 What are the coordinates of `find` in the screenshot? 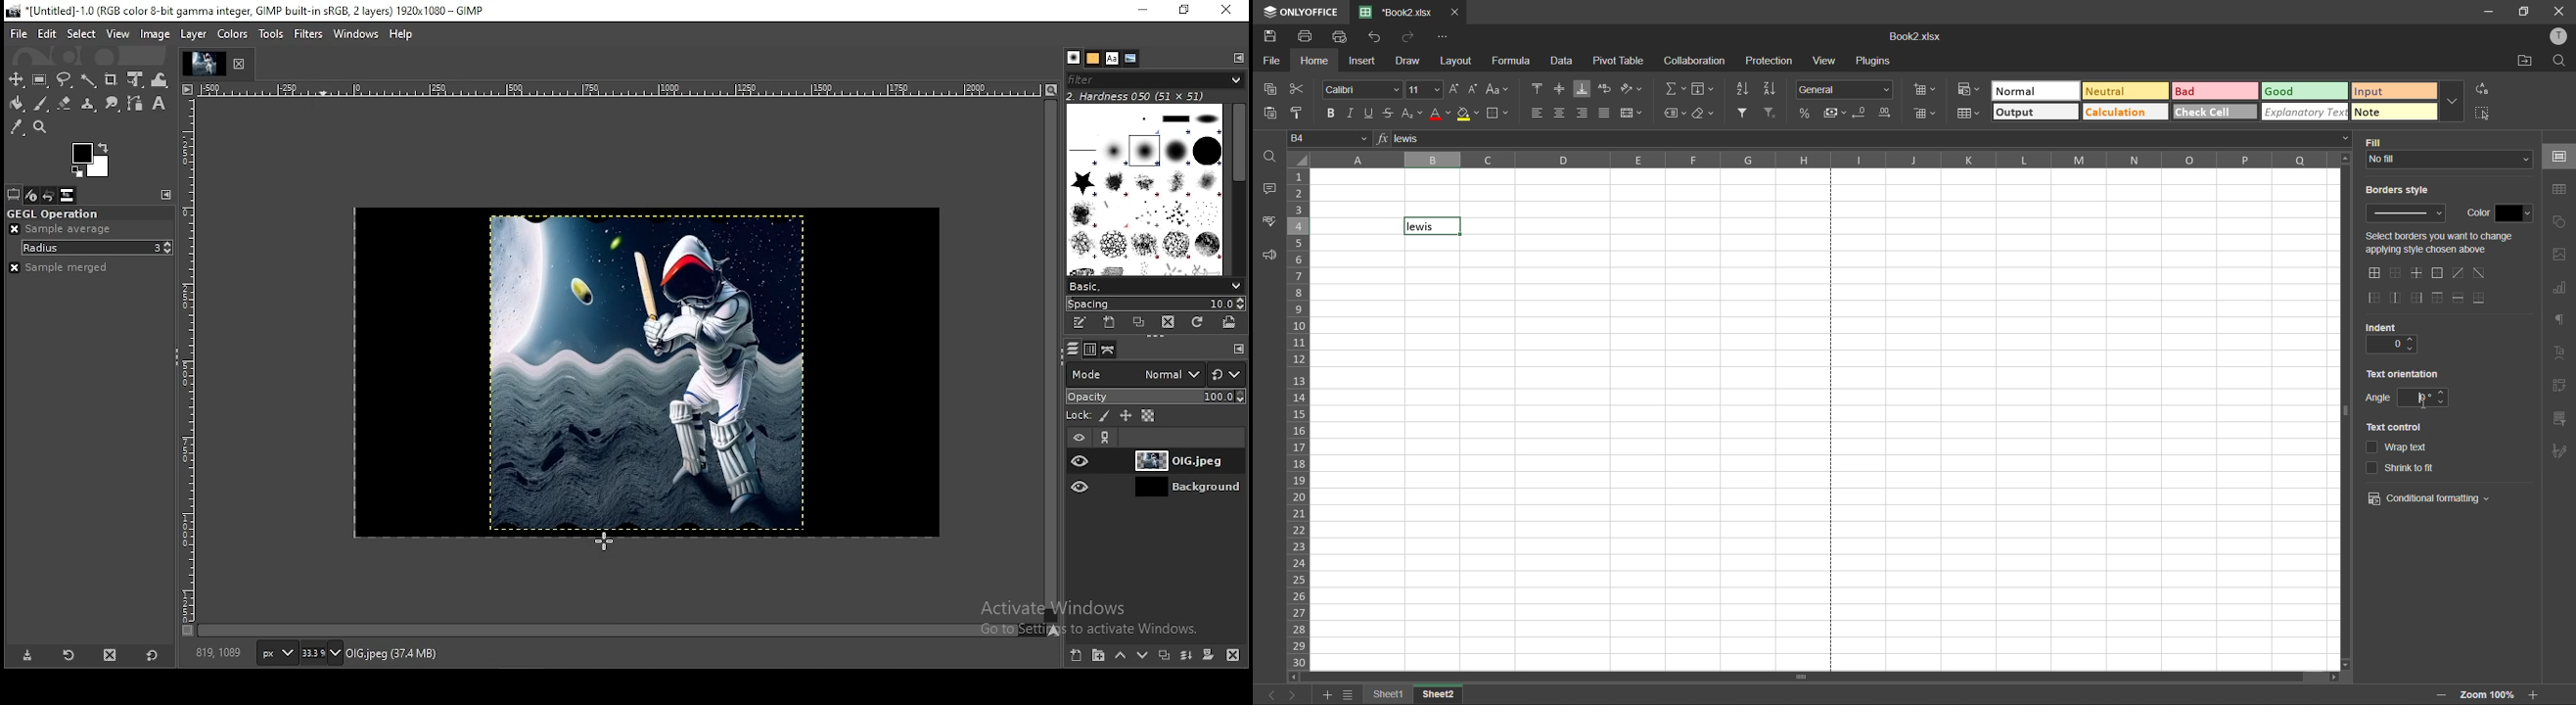 It's located at (2559, 63).